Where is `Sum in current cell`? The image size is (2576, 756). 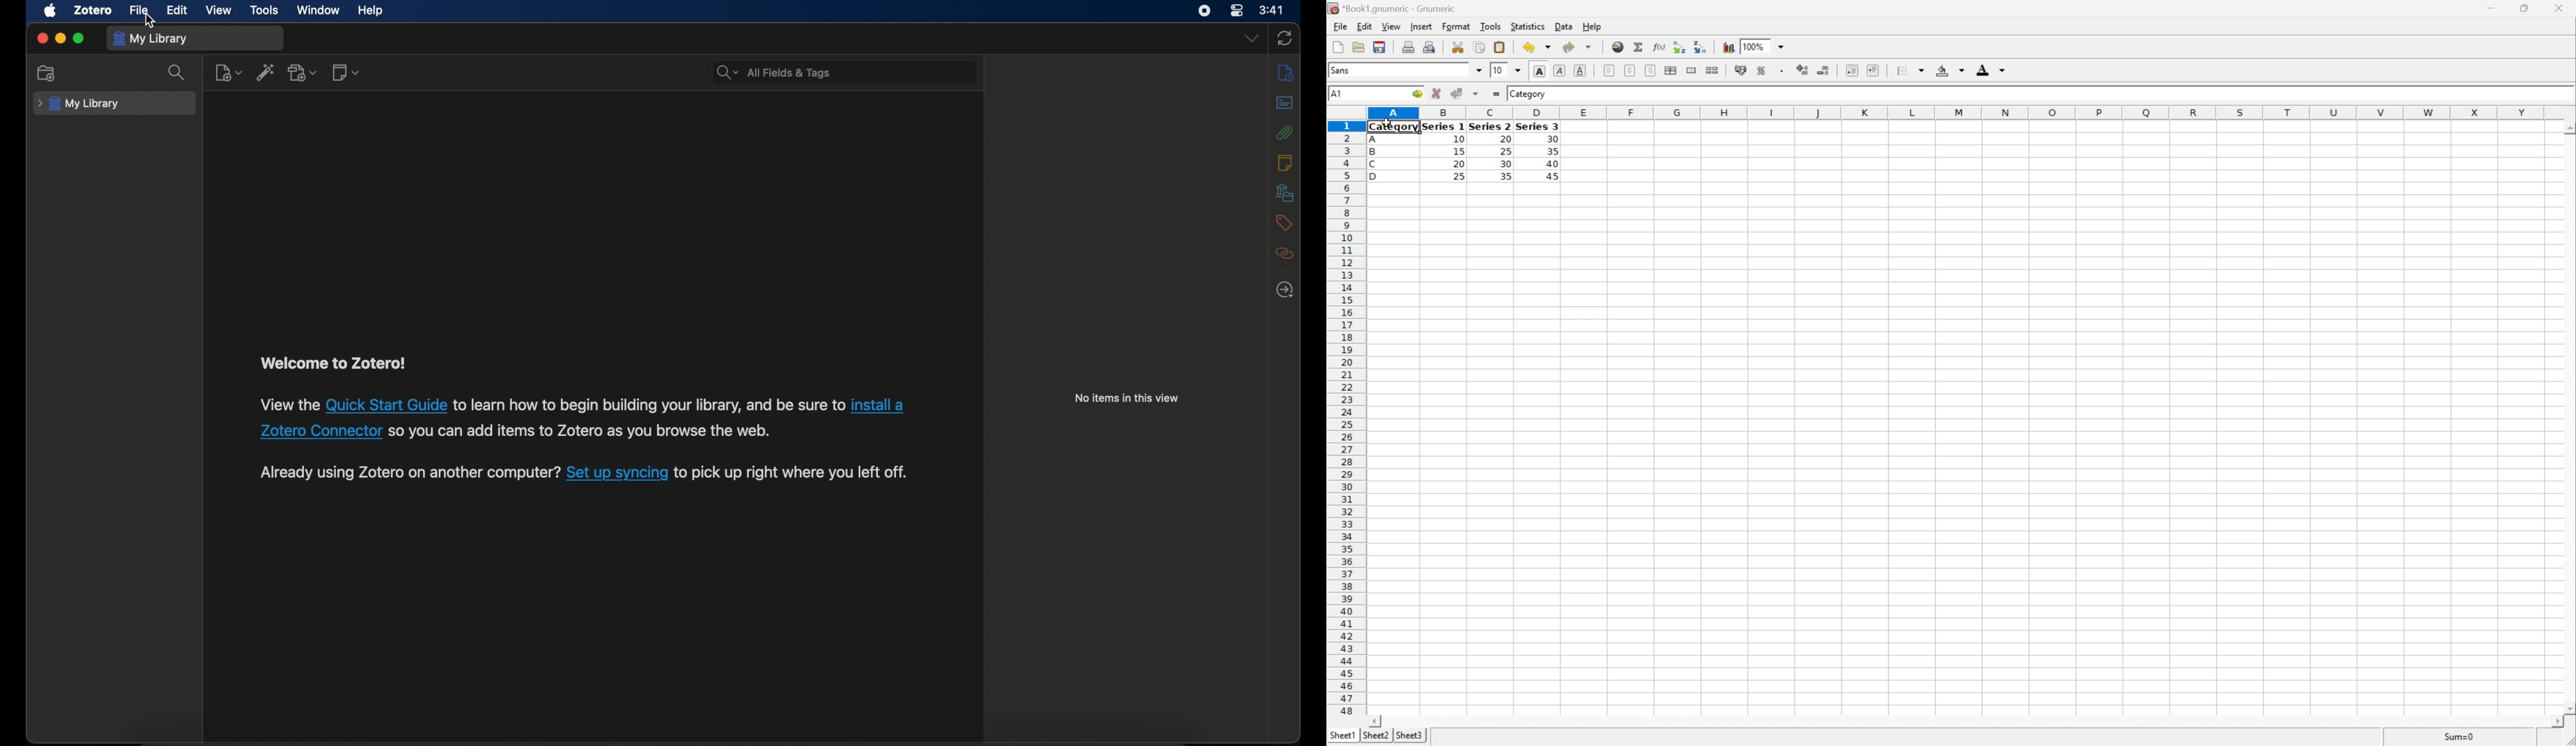 Sum in current cell is located at coordinates (1640, 47).